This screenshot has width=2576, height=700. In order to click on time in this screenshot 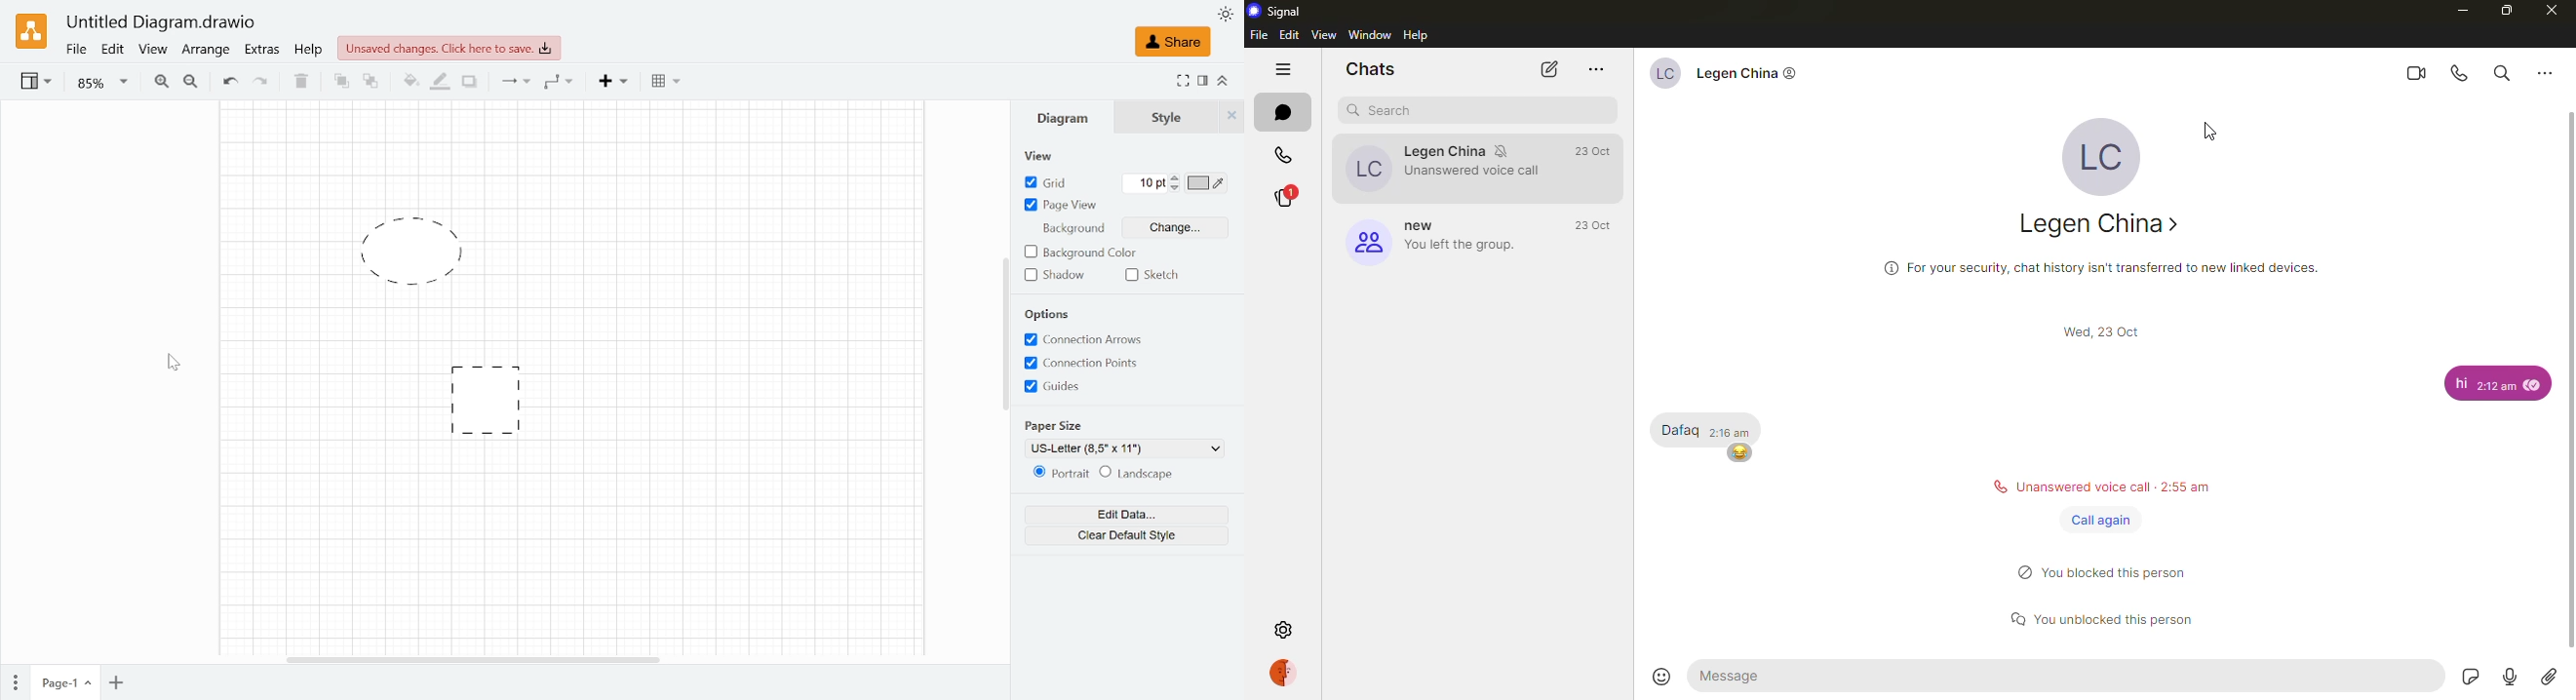, I will do `click(1598, 223)`.